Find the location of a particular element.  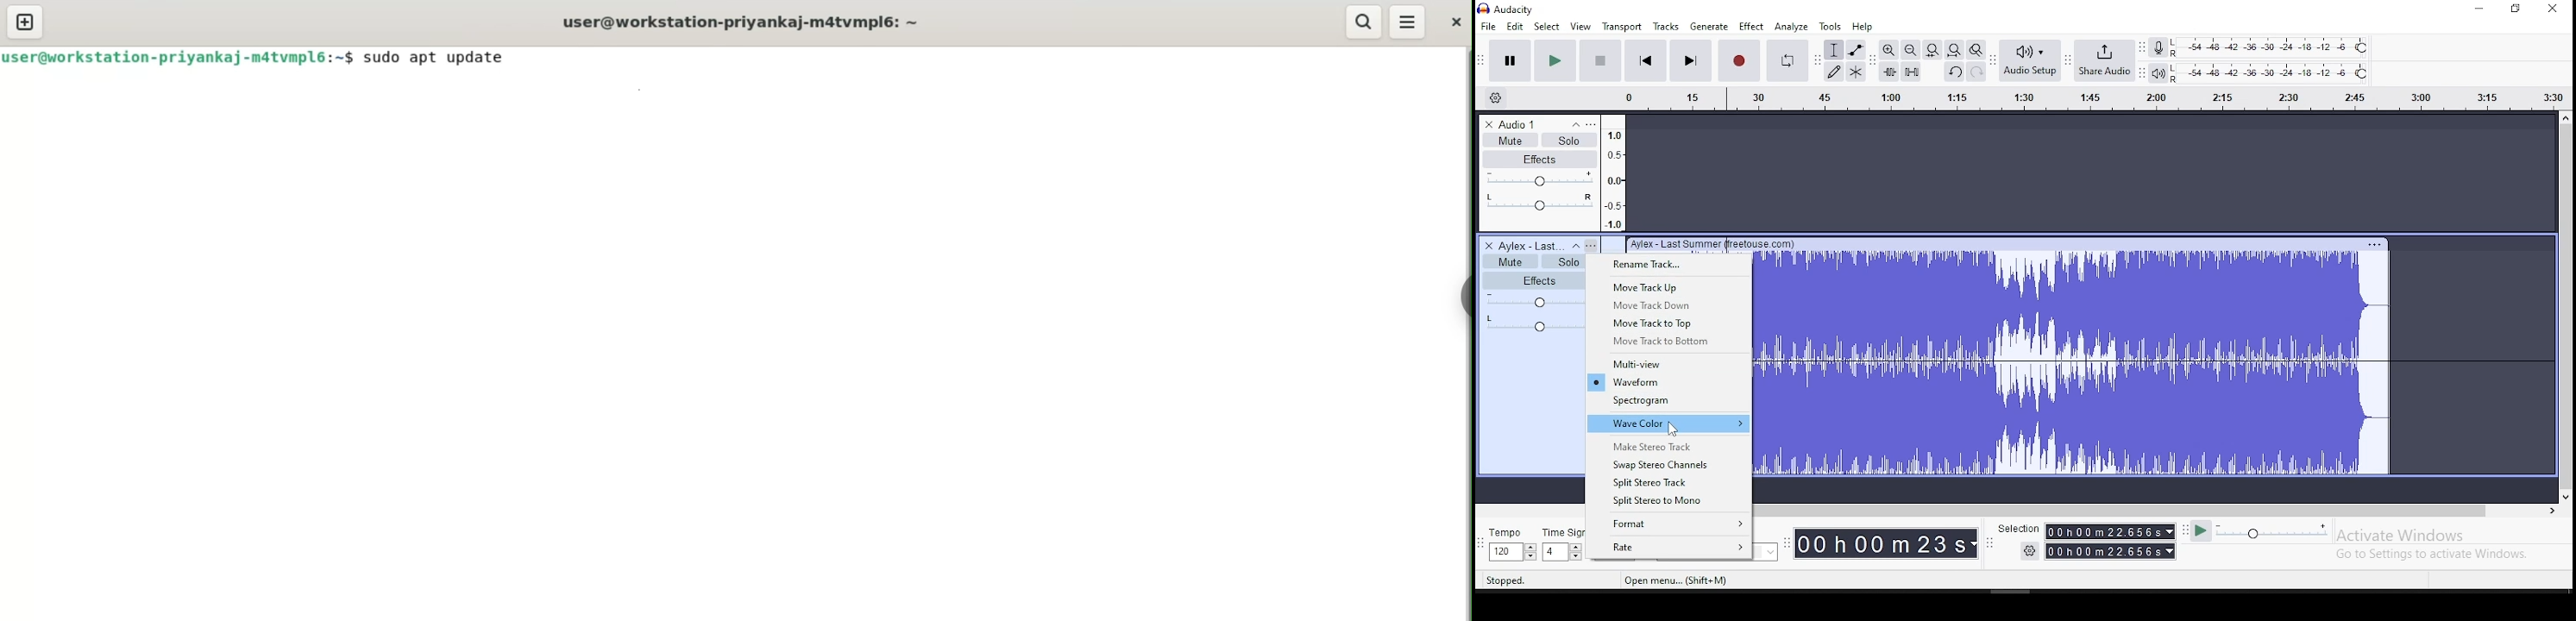

fit project to width is located at coordinates (1954, 49).